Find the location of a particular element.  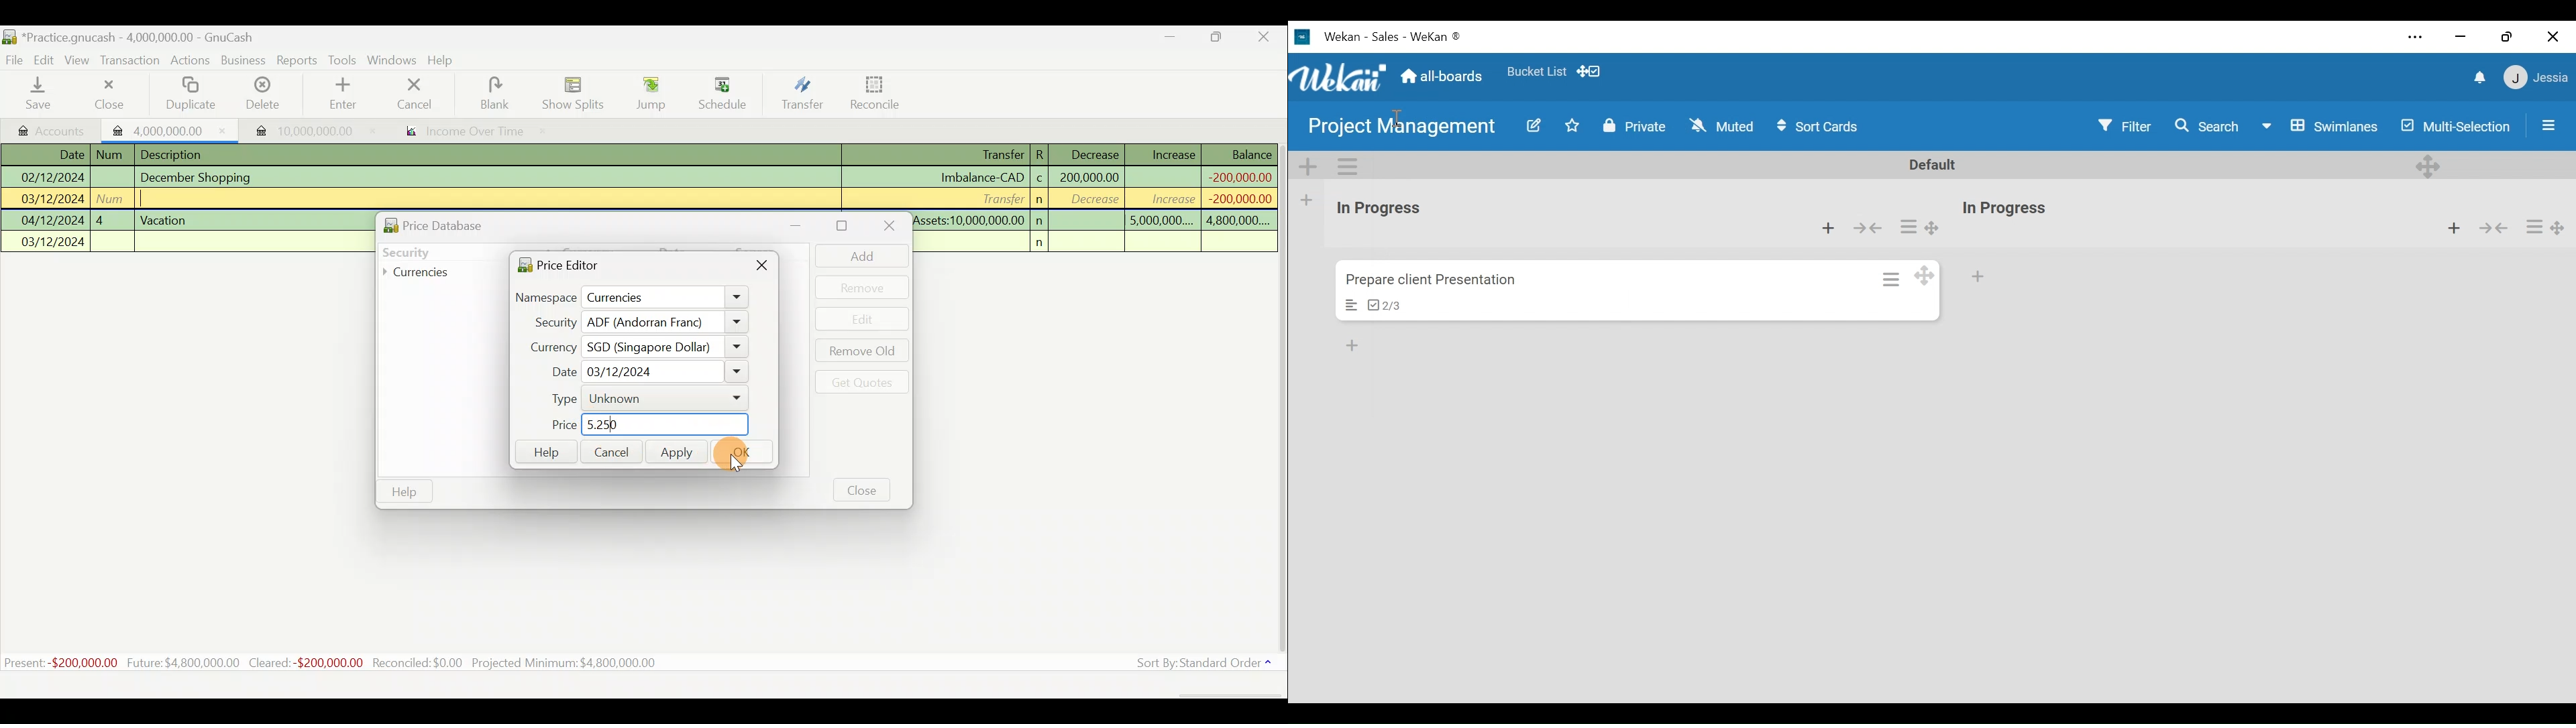

Desktop drag handle is located at coordinates (1923, 275).